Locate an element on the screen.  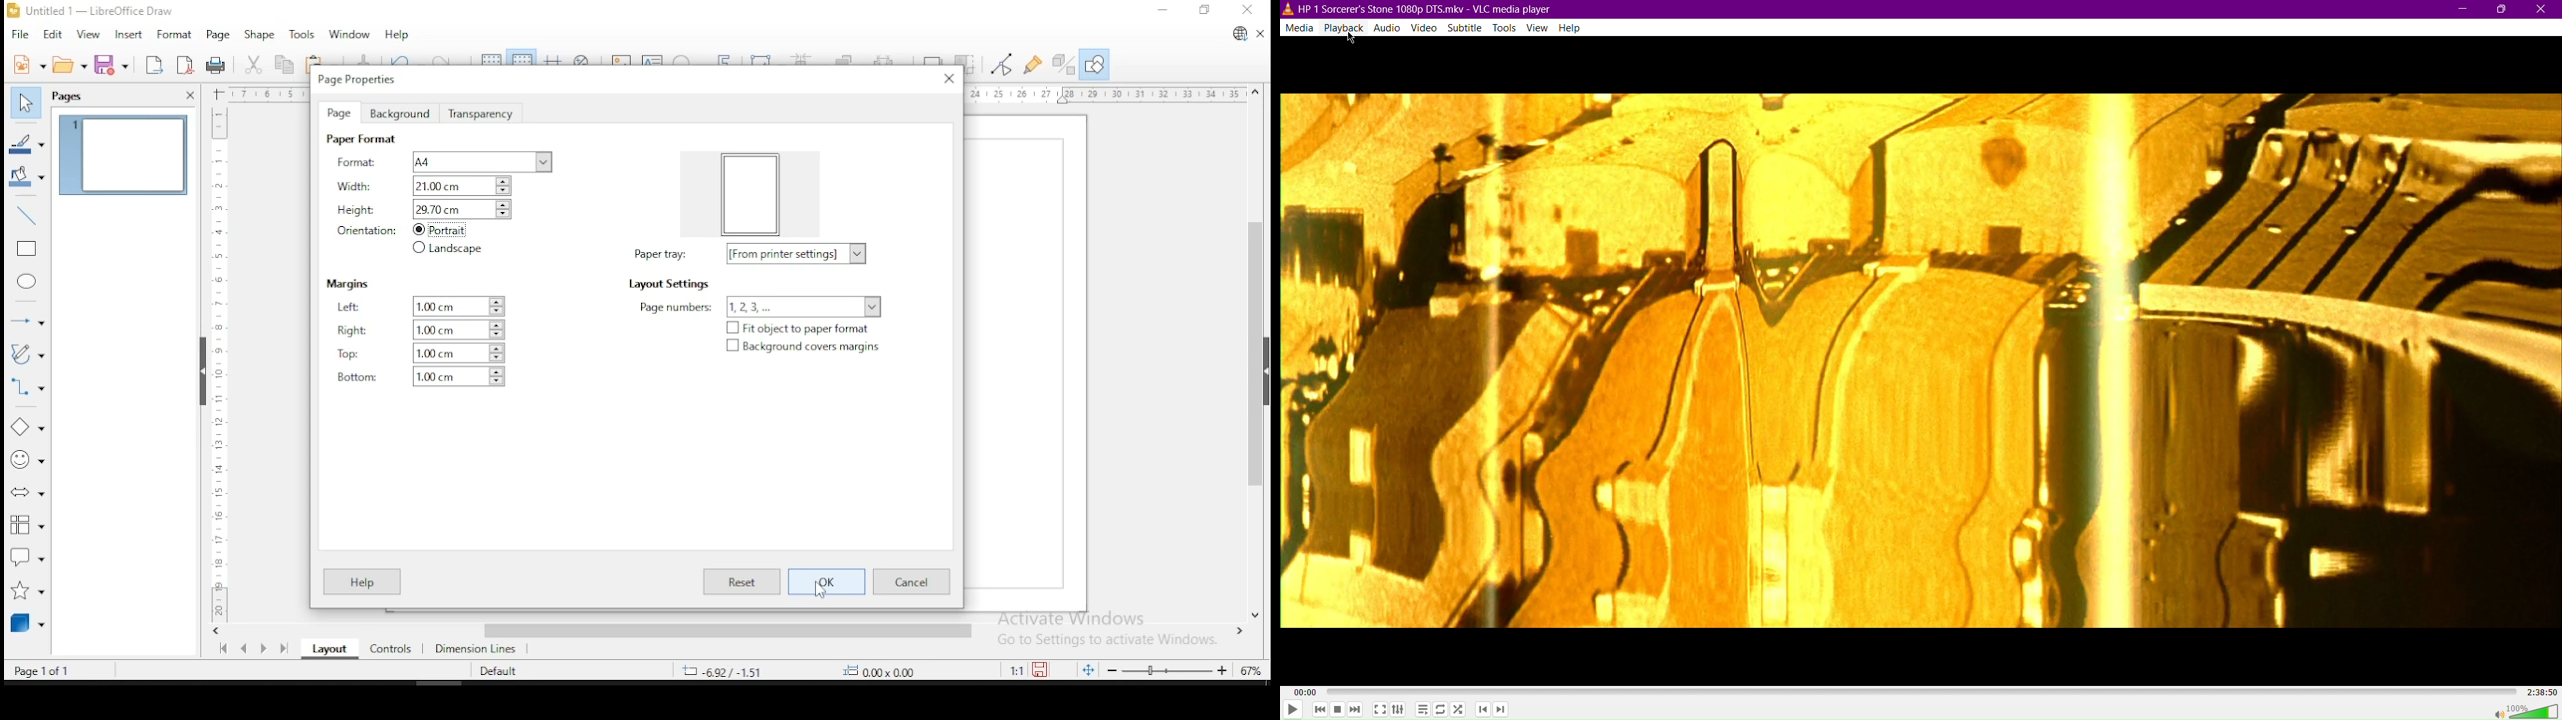
close pane is located at coordinates (186, 96).